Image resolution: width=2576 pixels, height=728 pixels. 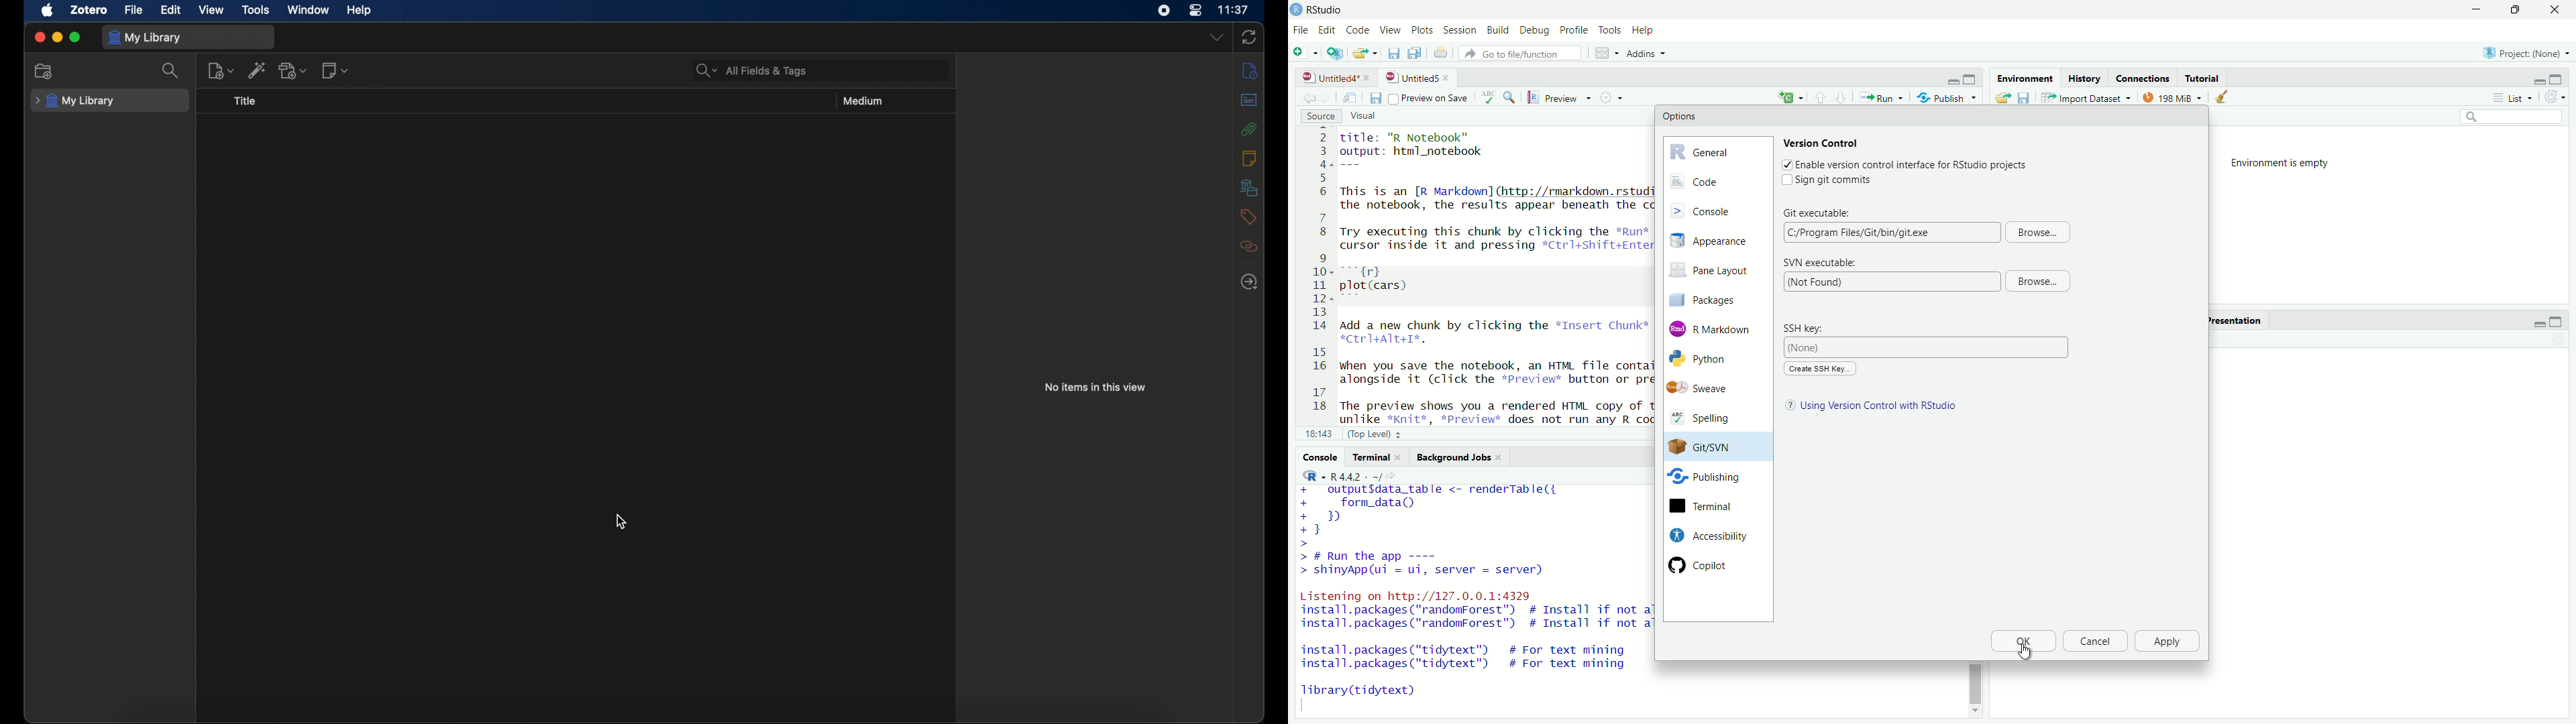 I want to click on related, so click(x=1249, y=247).